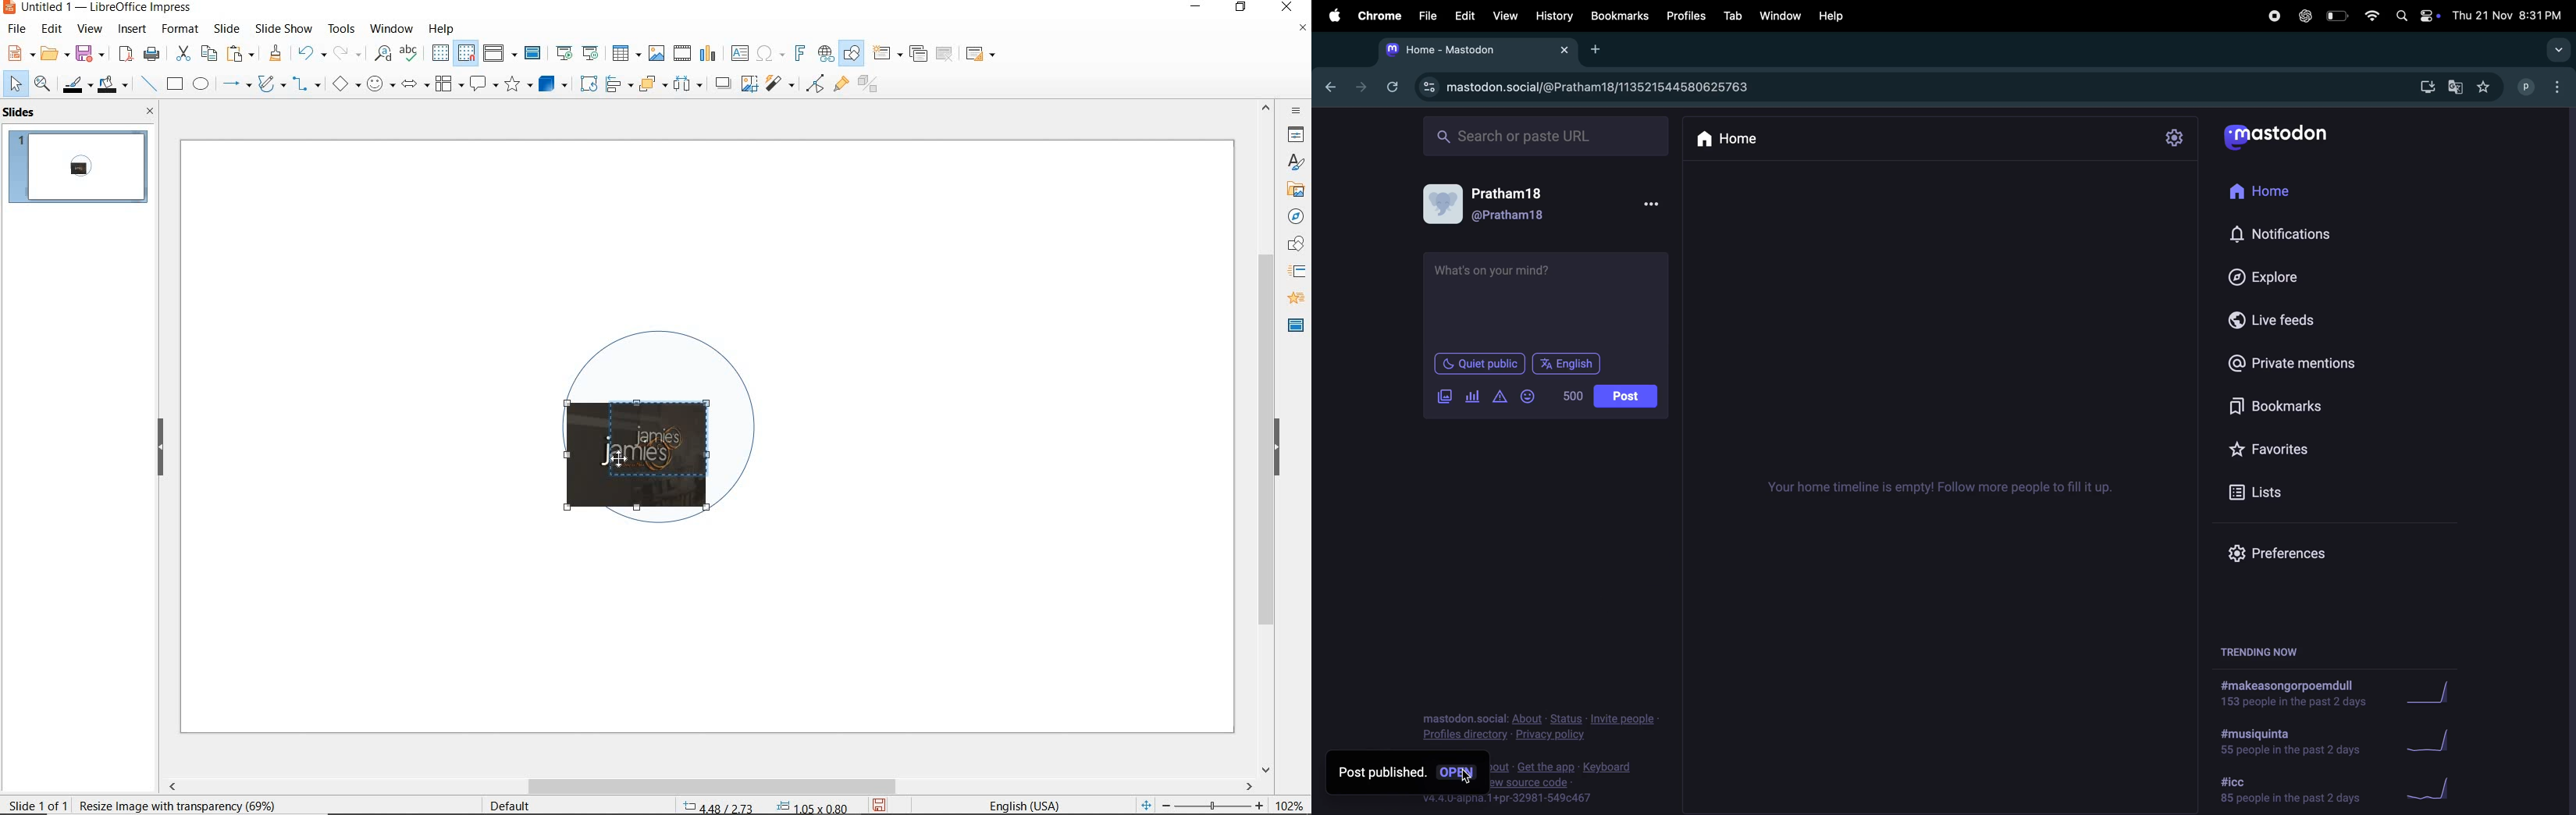 This screenshot has height=840, width=2576. What do you see at coordinates (1563, 50) in the screenshot?
I see `close` at bounding box center [1563, 50].